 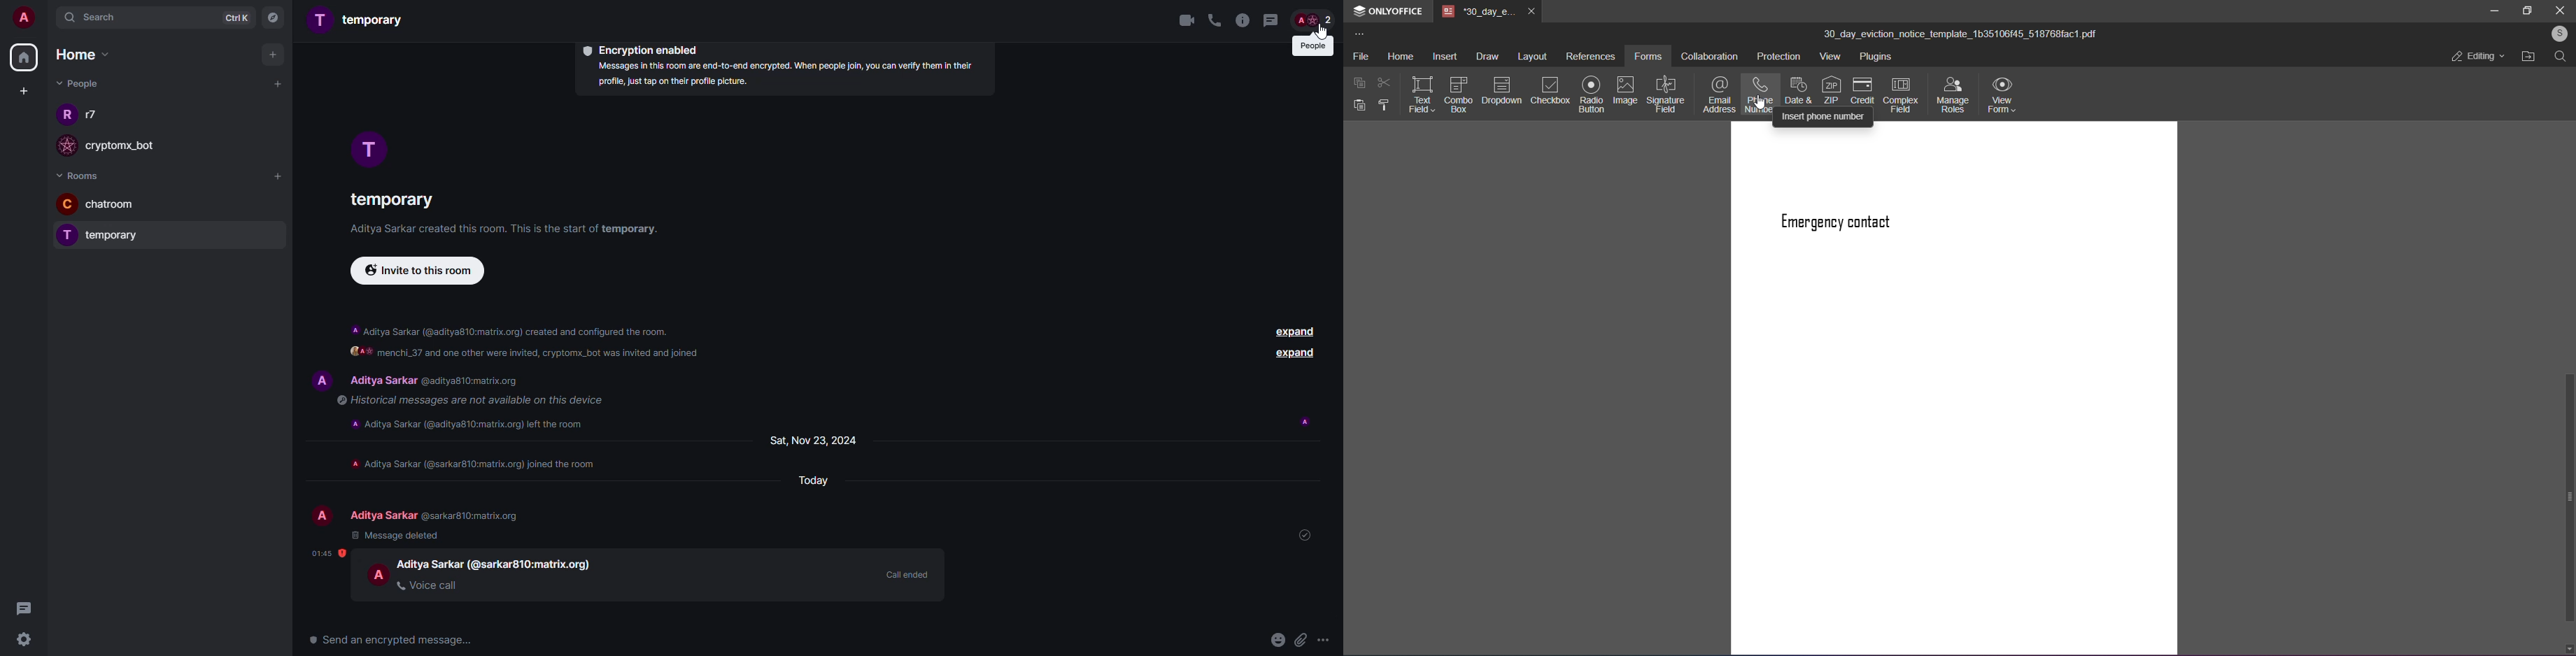 What do you see at coordinates (1243, 20) in the screenshot?
I see `info` at bounding box center [1243, 20].